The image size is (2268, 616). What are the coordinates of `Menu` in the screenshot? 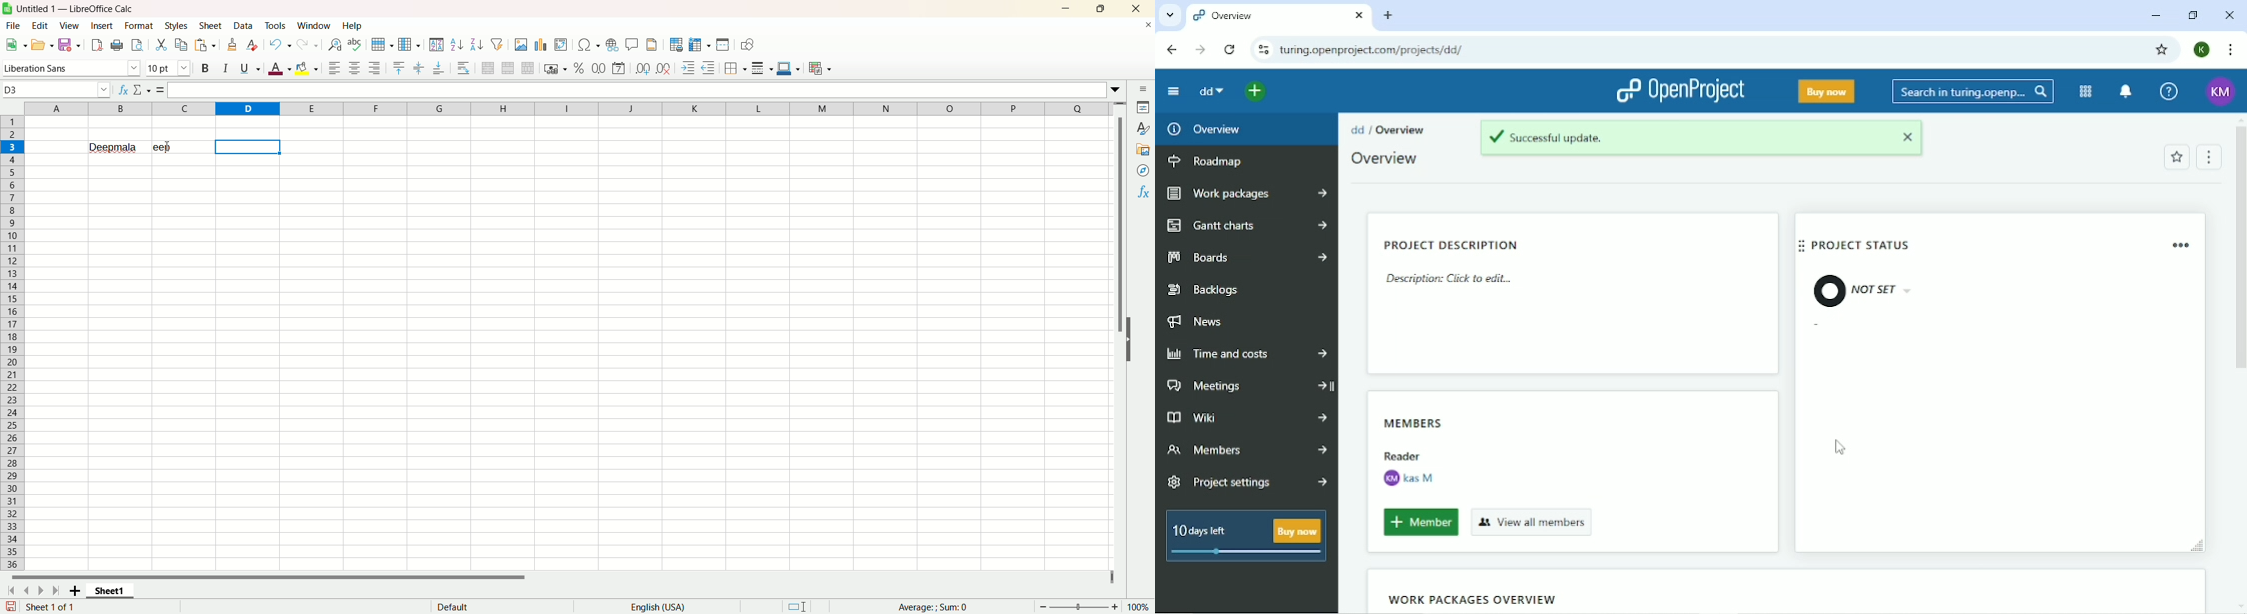 It's located at (2207, 158).